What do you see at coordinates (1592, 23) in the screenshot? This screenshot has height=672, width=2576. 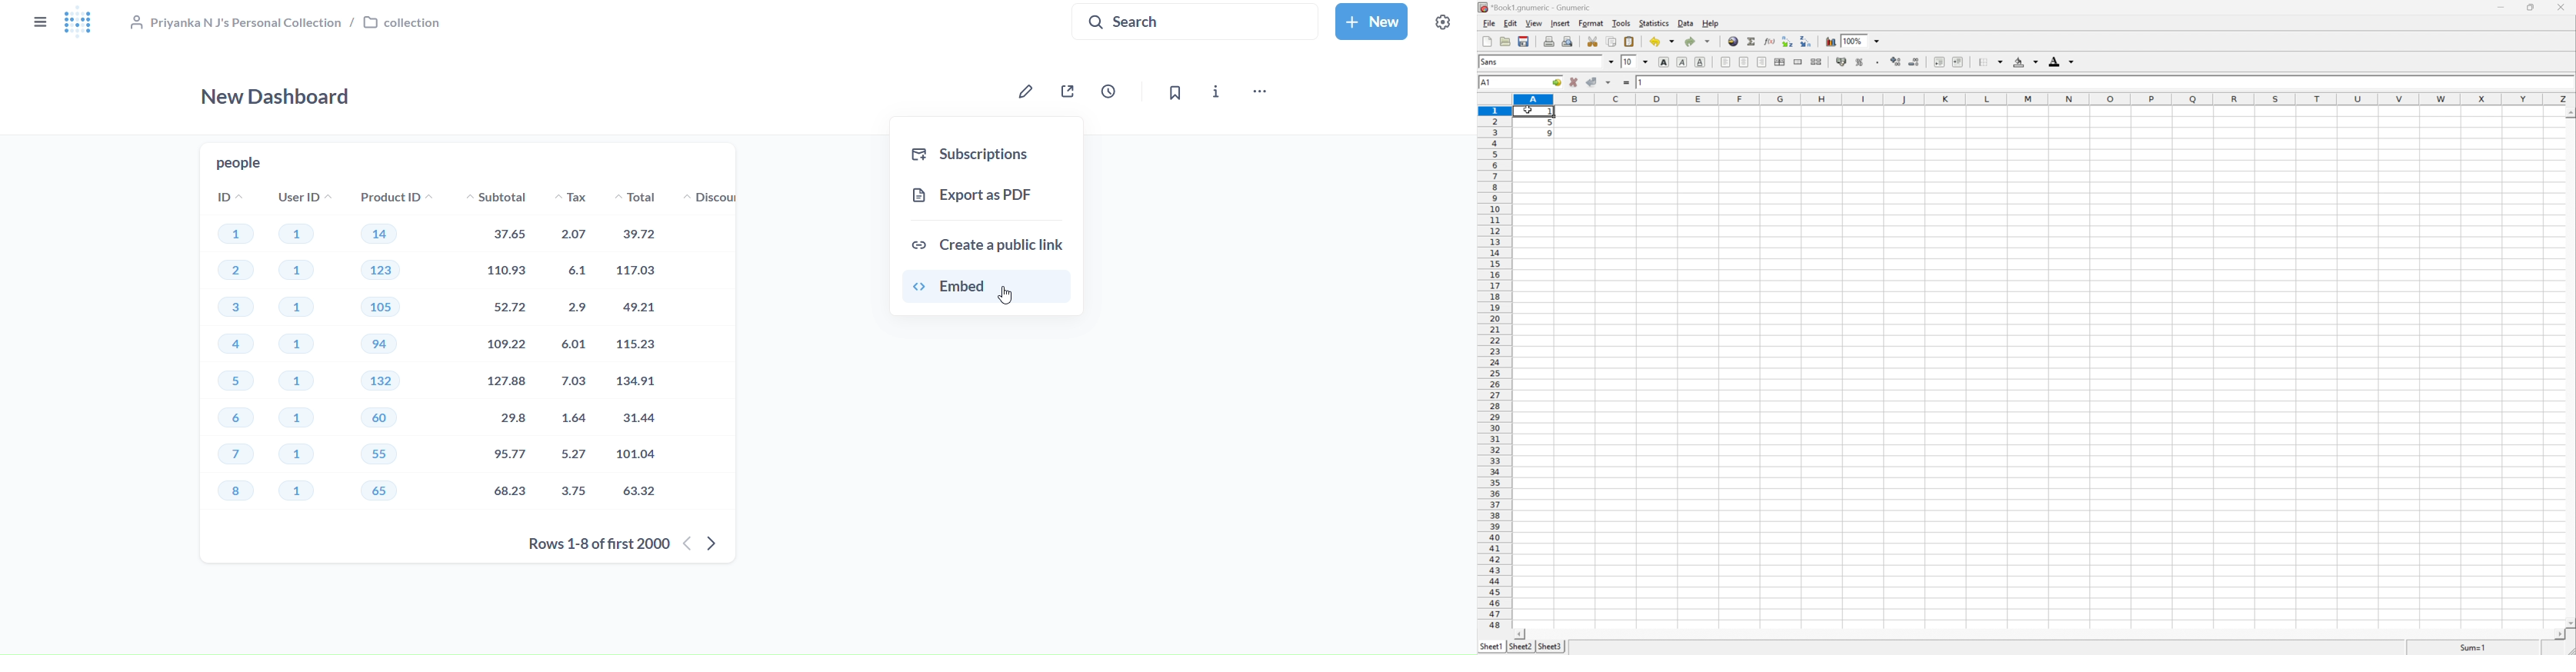 I see `format` at bounding box center [1592, 23].